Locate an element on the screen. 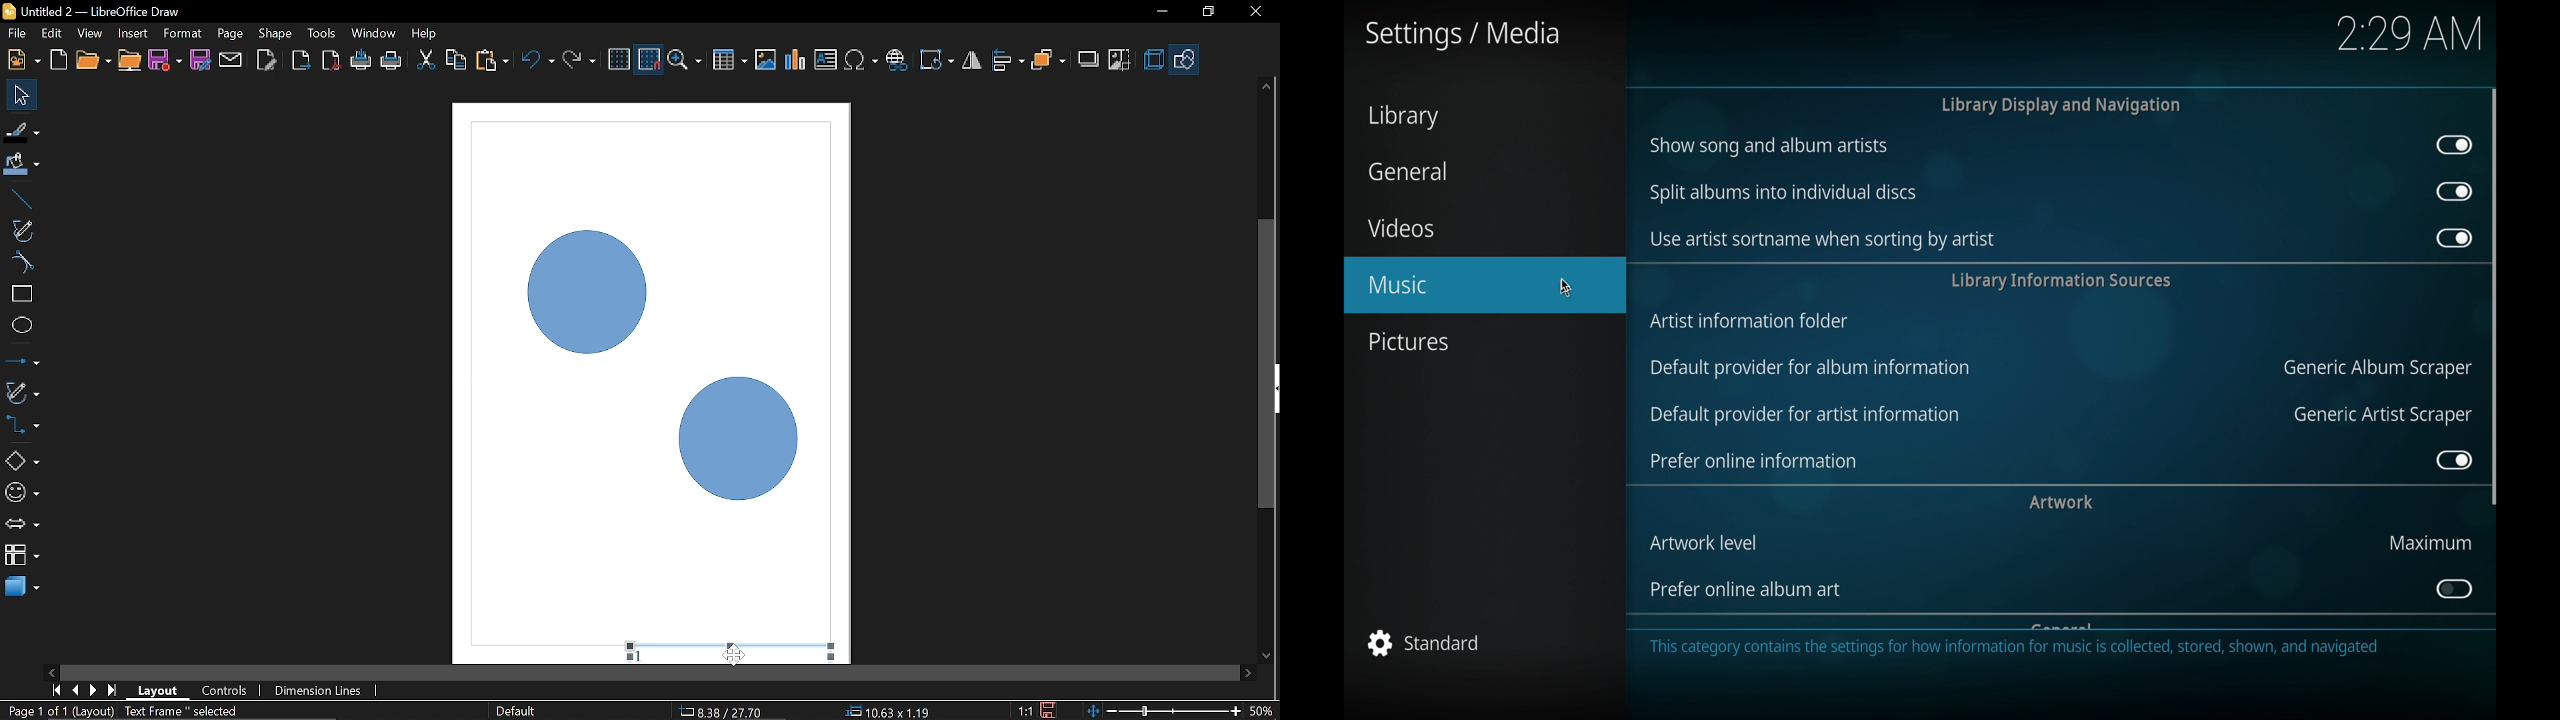 This screenshot has width=2576, height=728. Undo is located at coordinates (539, 62).